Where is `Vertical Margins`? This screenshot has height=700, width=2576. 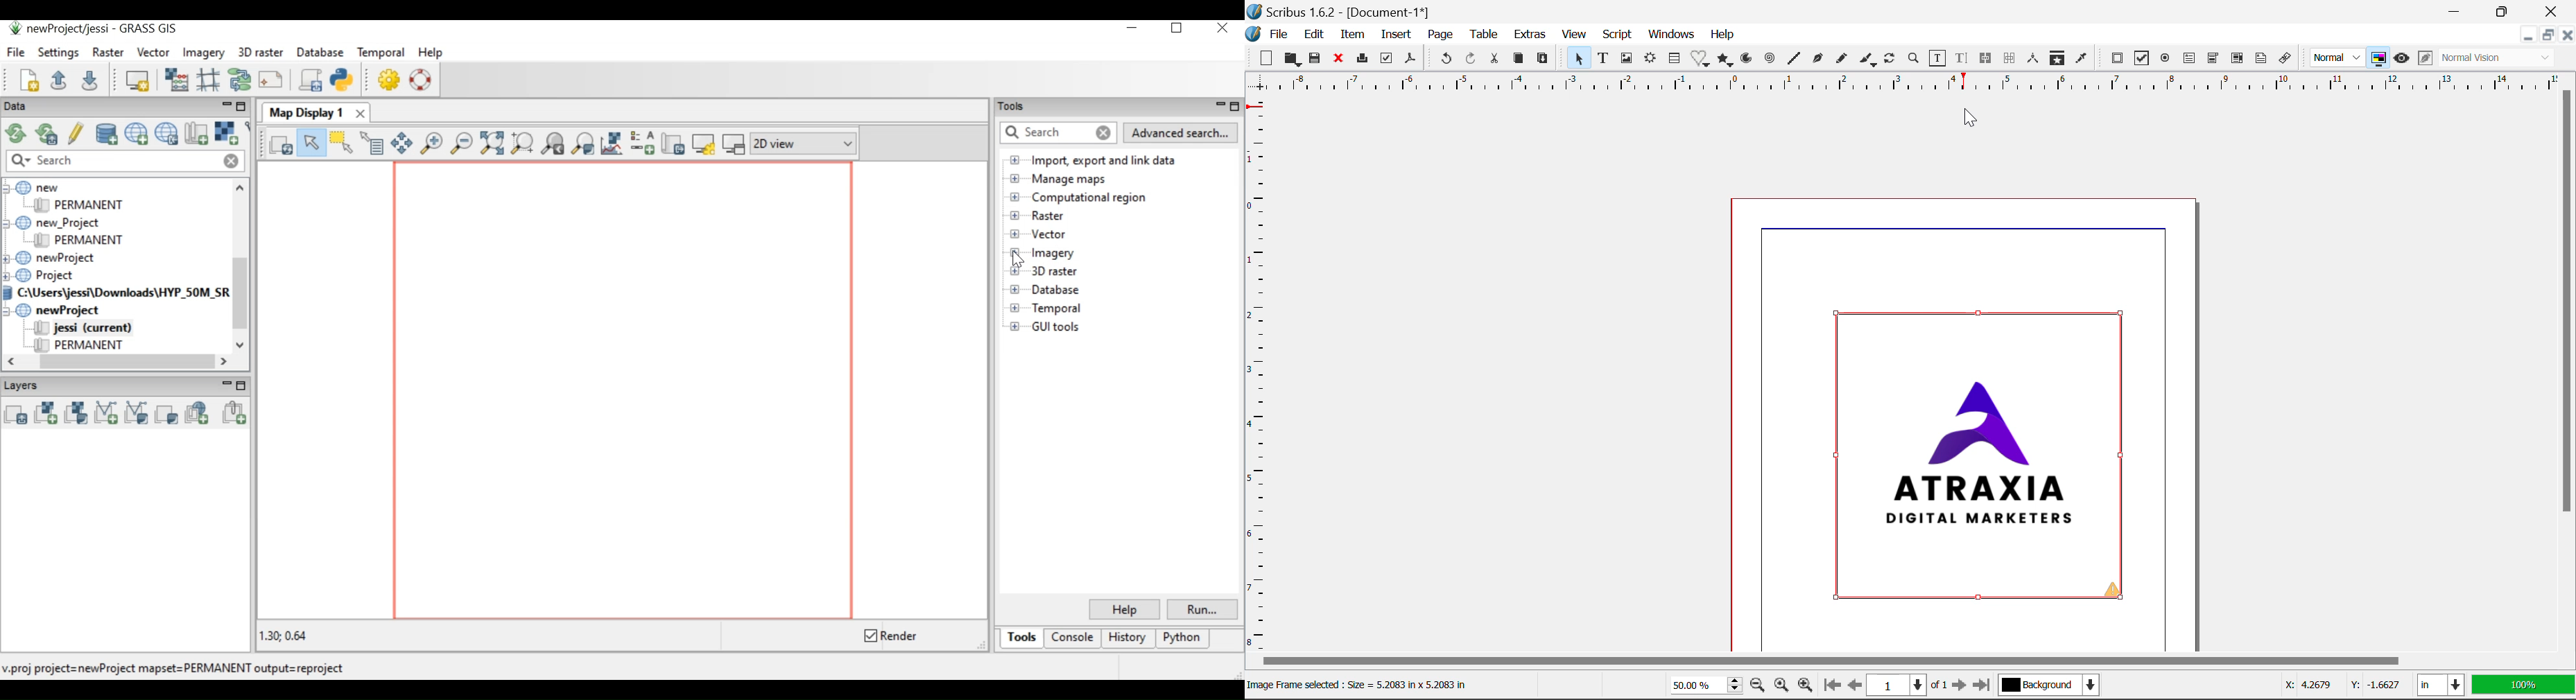
Vertical Margins is located at coordinates (1910, 84).